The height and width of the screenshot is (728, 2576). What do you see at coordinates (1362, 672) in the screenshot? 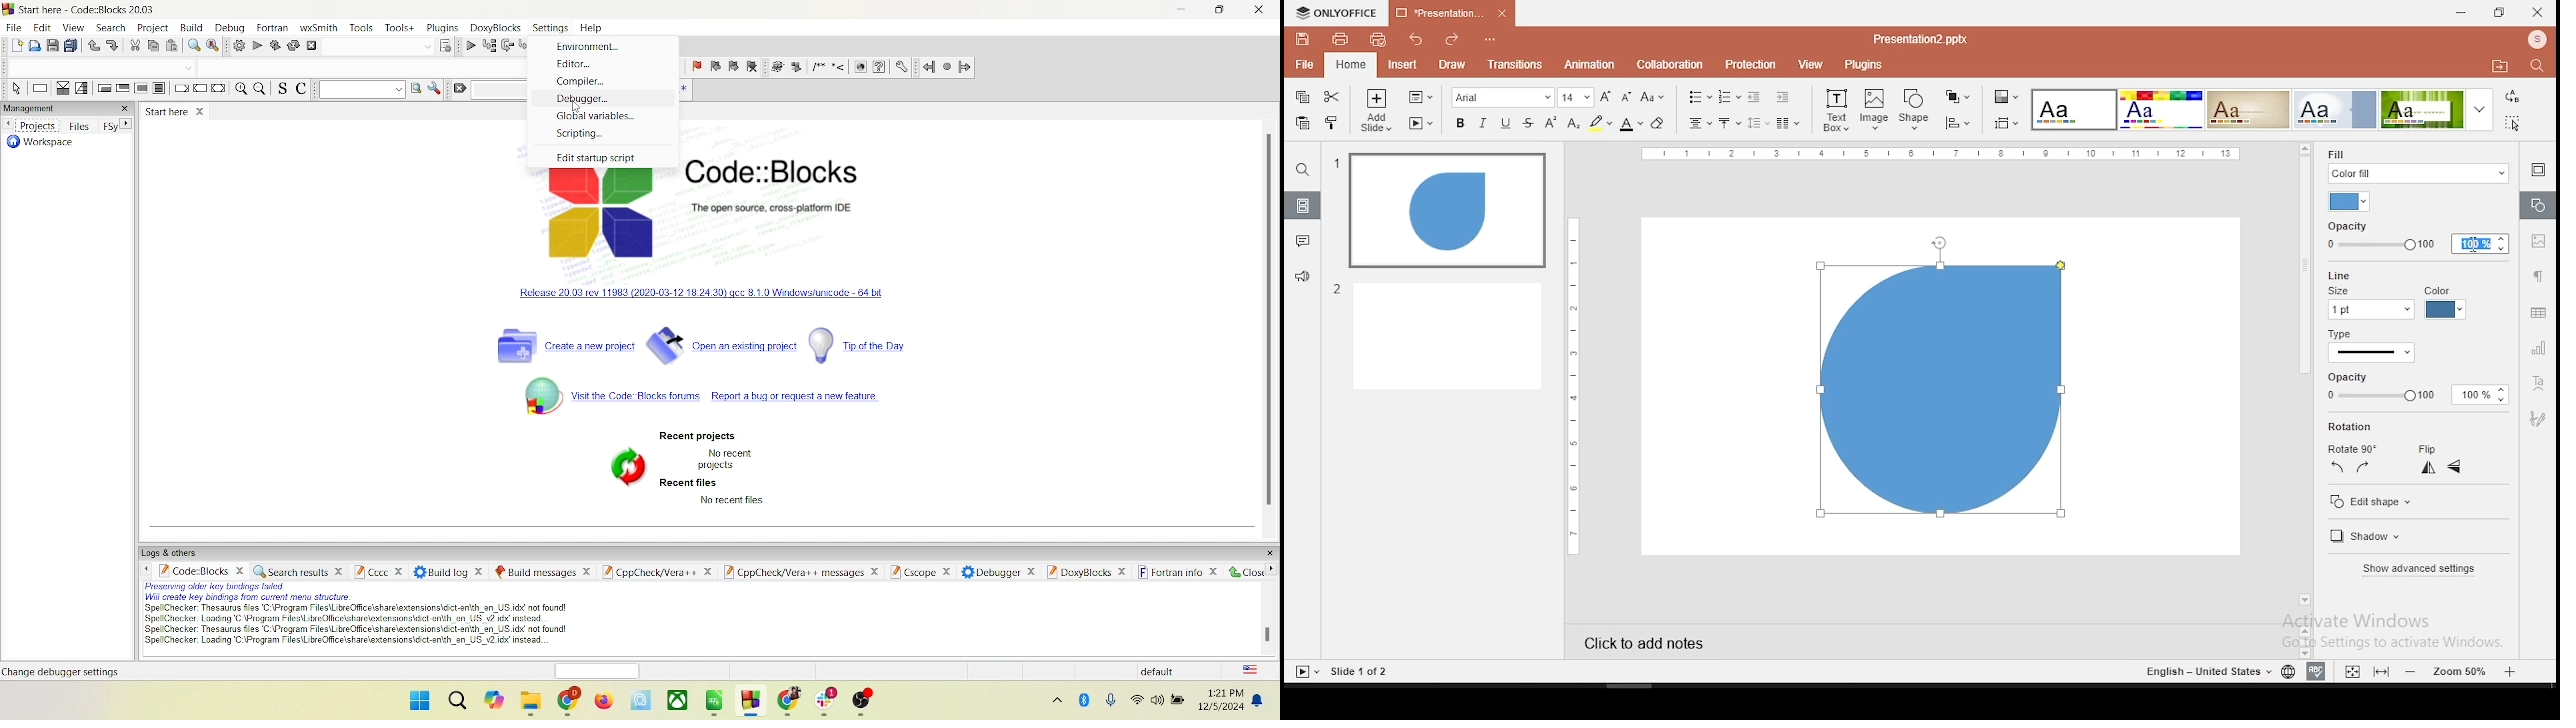
I see `slide 1 of 2` at bounding box center [1362, 672].